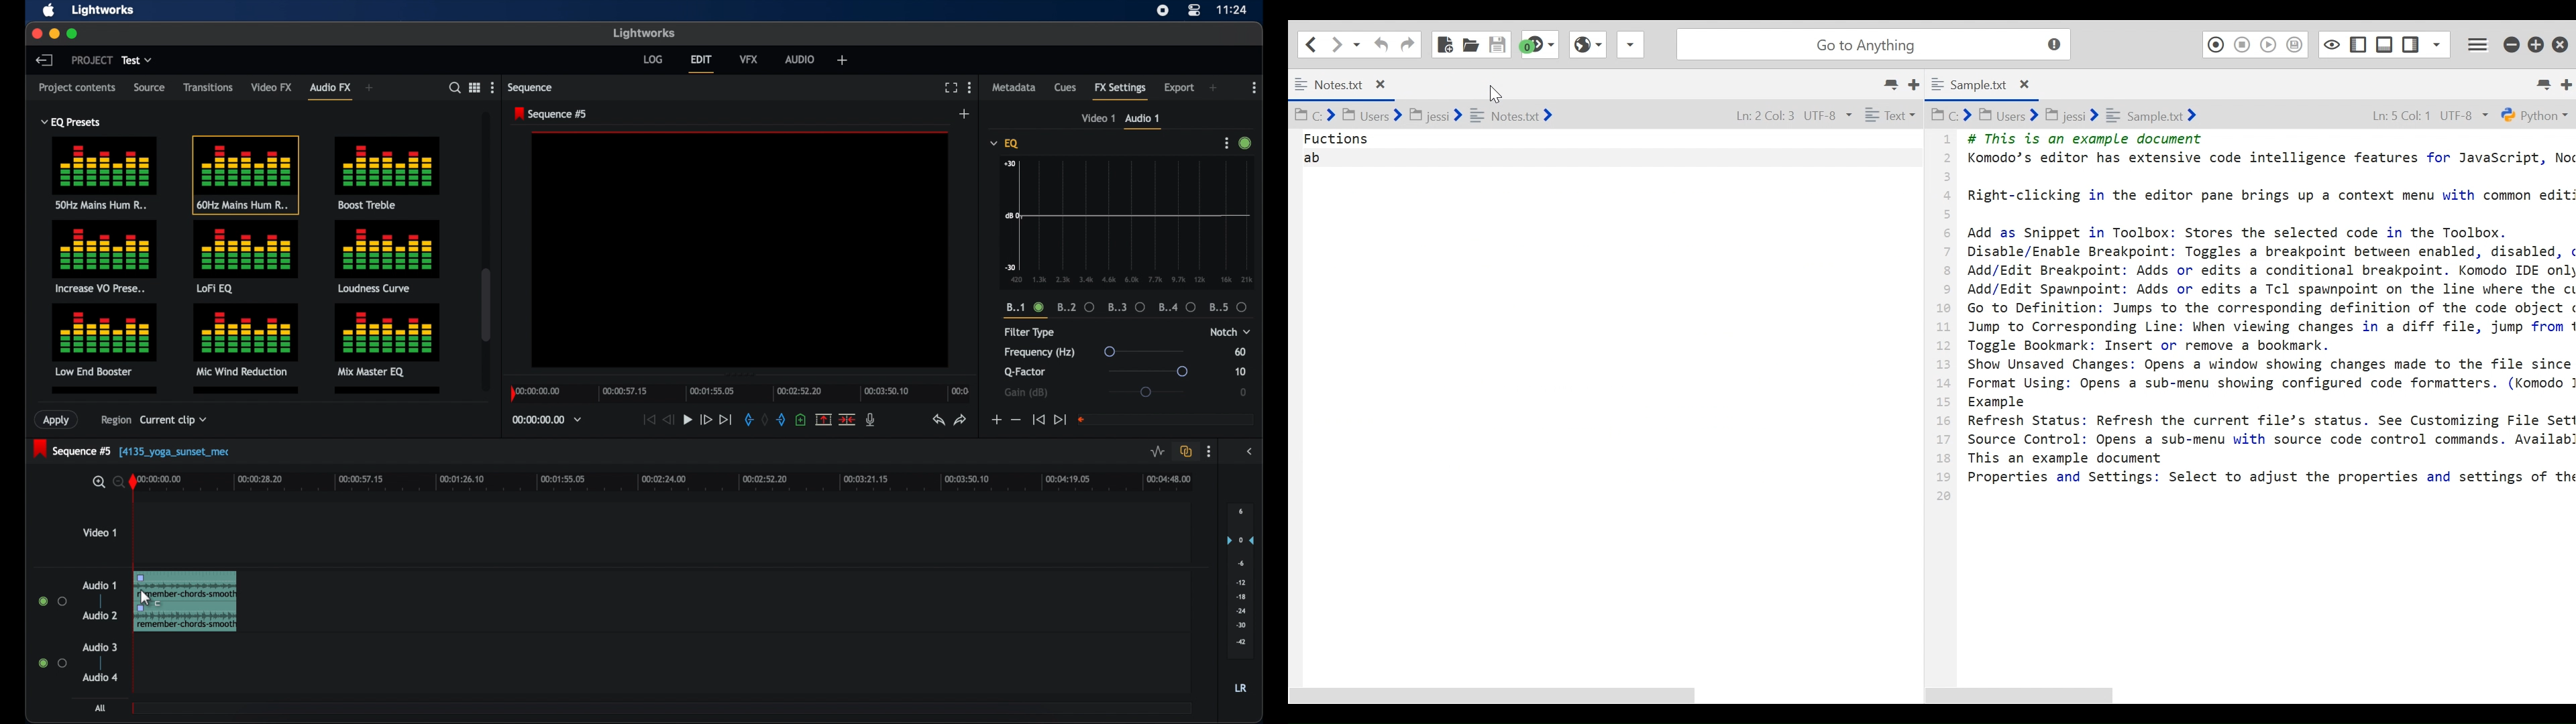 The image size is (2576, 728). Describe the element at coordinates (455, 88) in the screenshot. I see `search` at that location.